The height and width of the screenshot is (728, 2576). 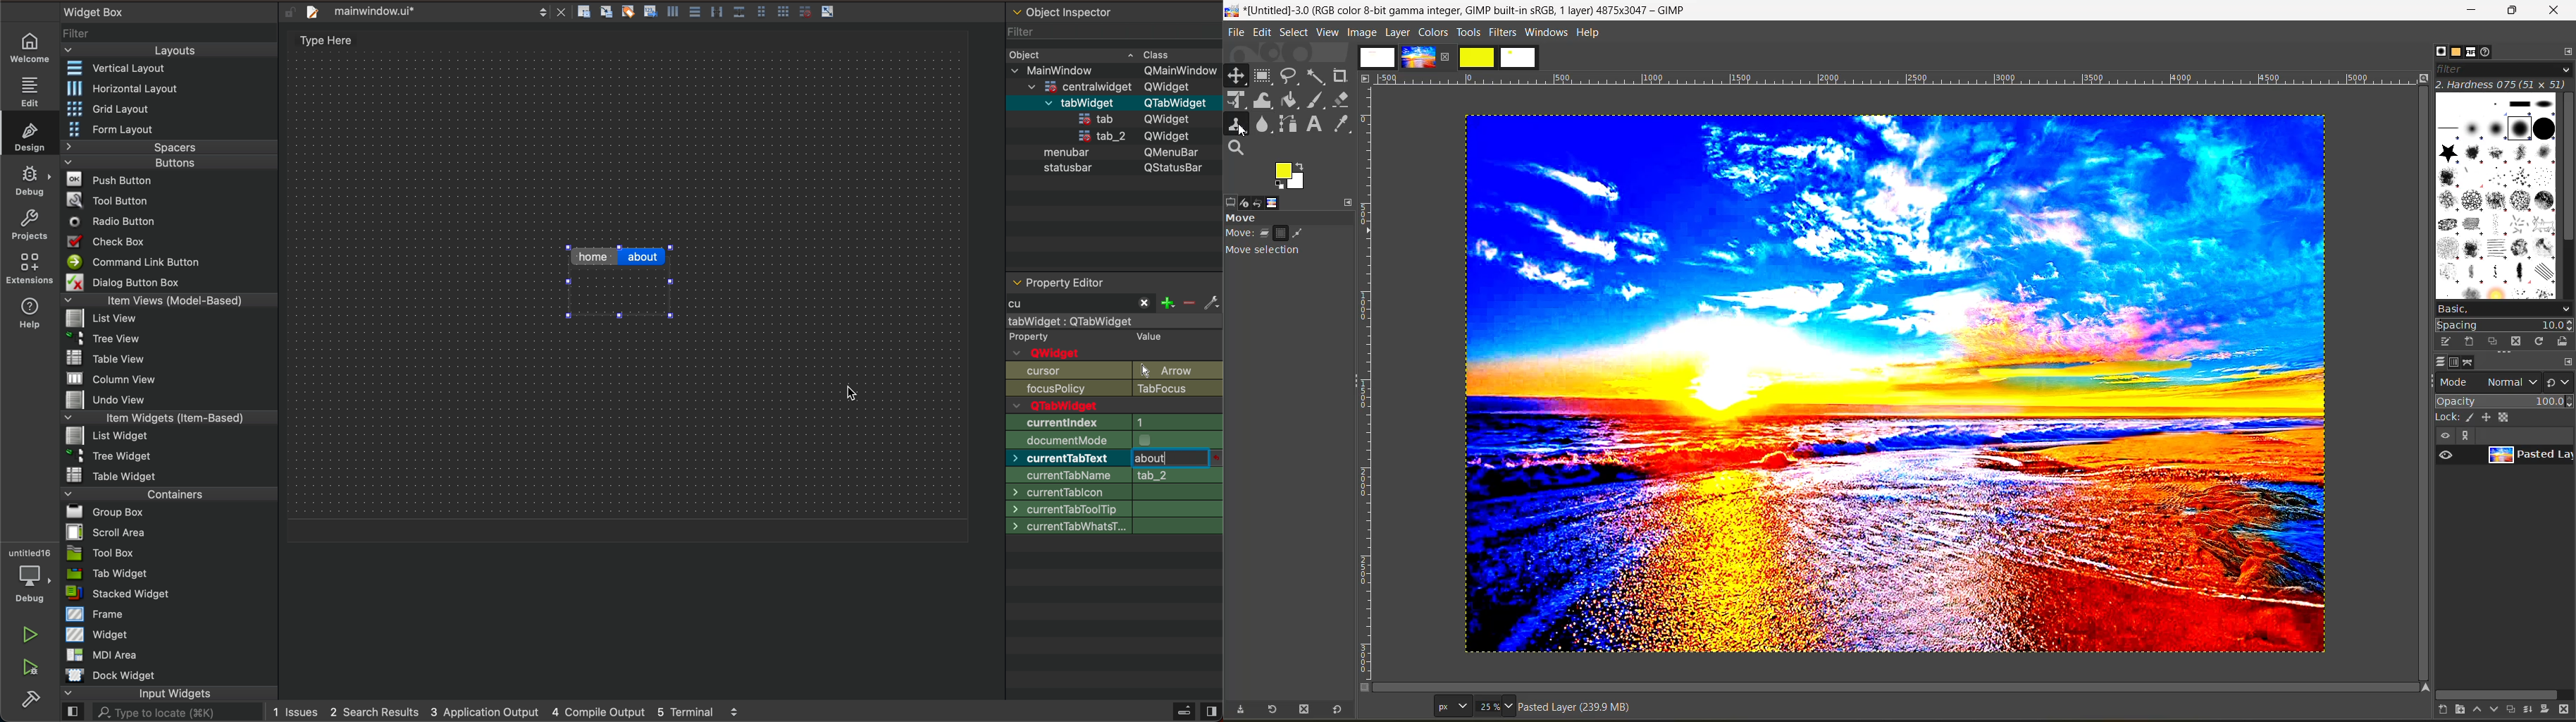 What do you see at coordinates (98, 634) in the screenshot?
I see `Widget` at bounding box center [98, 634].